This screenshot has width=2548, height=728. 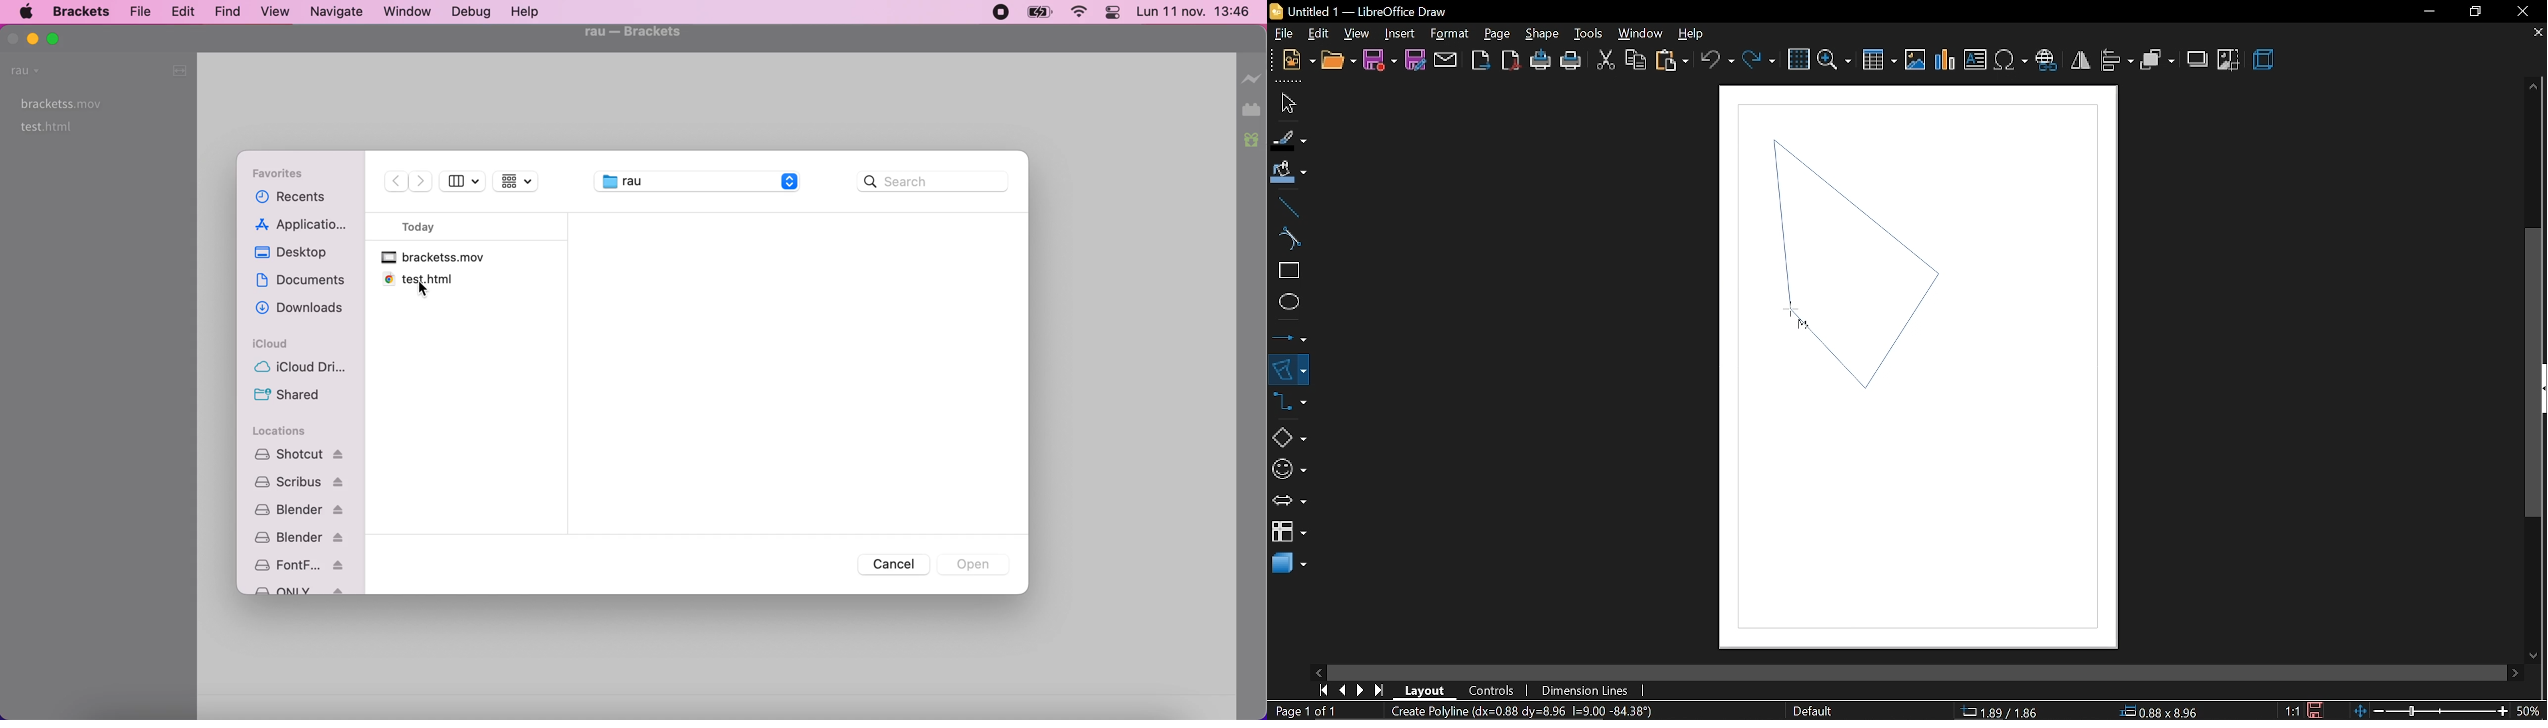 I want to click on select, so click(x=1285, y=103).